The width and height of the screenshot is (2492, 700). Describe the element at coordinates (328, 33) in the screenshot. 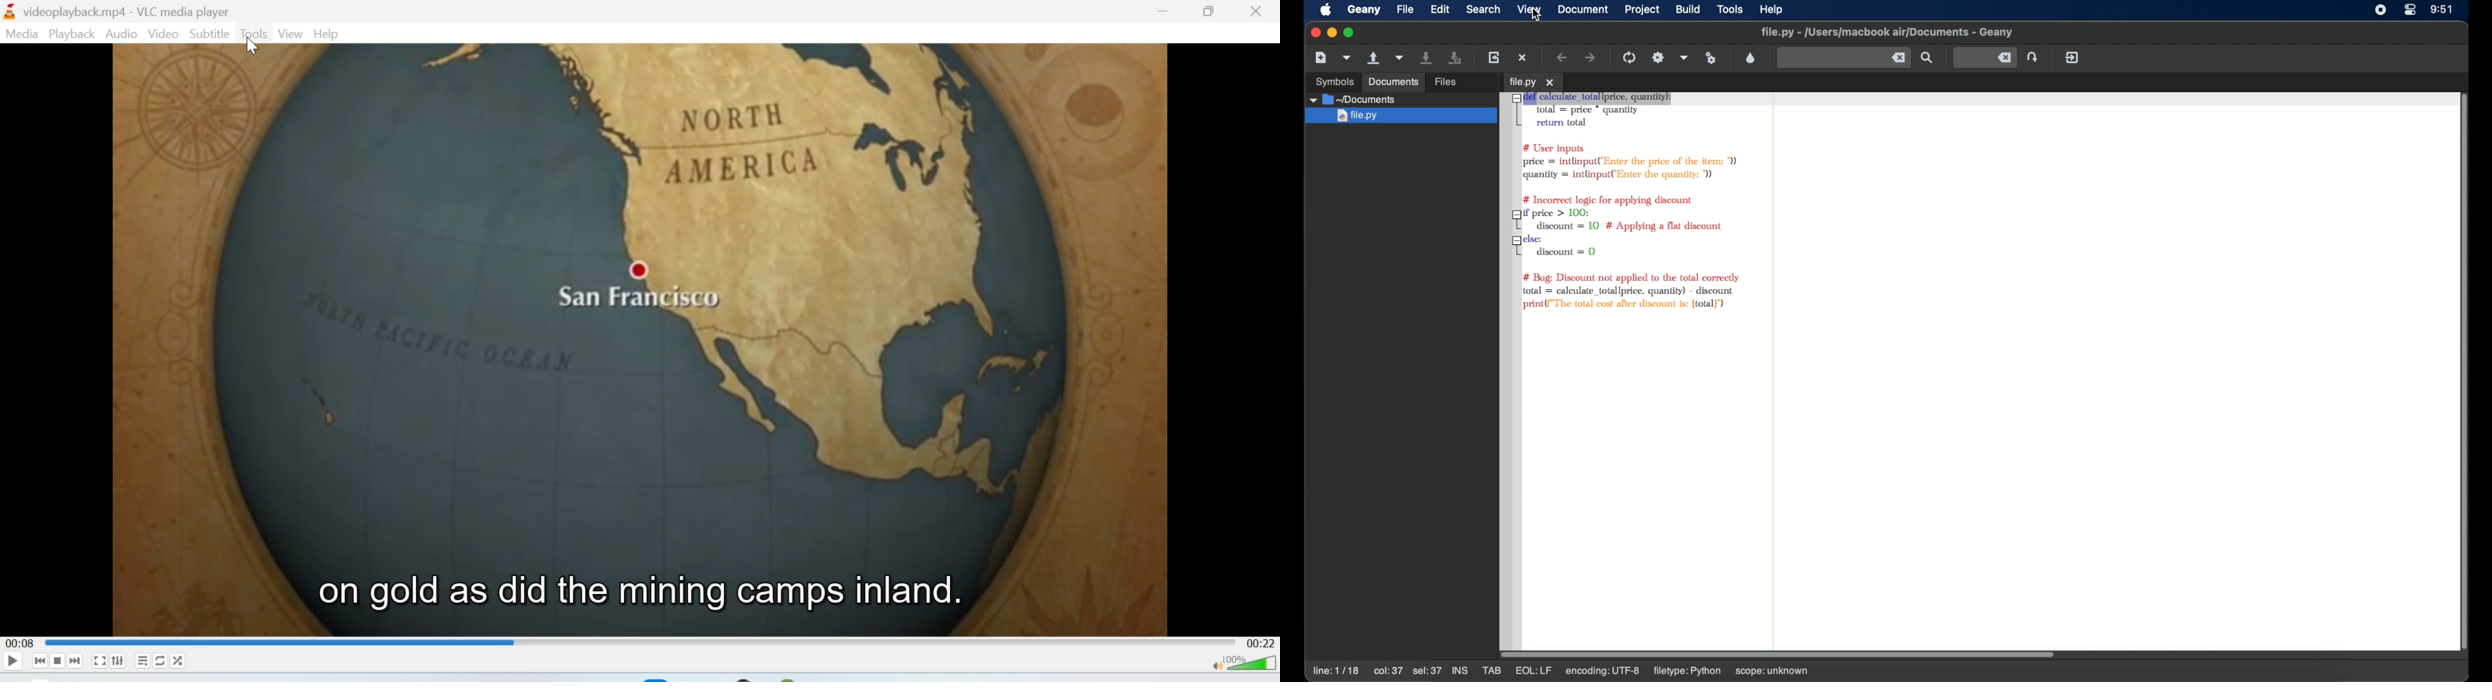

I see `Help` at that location.